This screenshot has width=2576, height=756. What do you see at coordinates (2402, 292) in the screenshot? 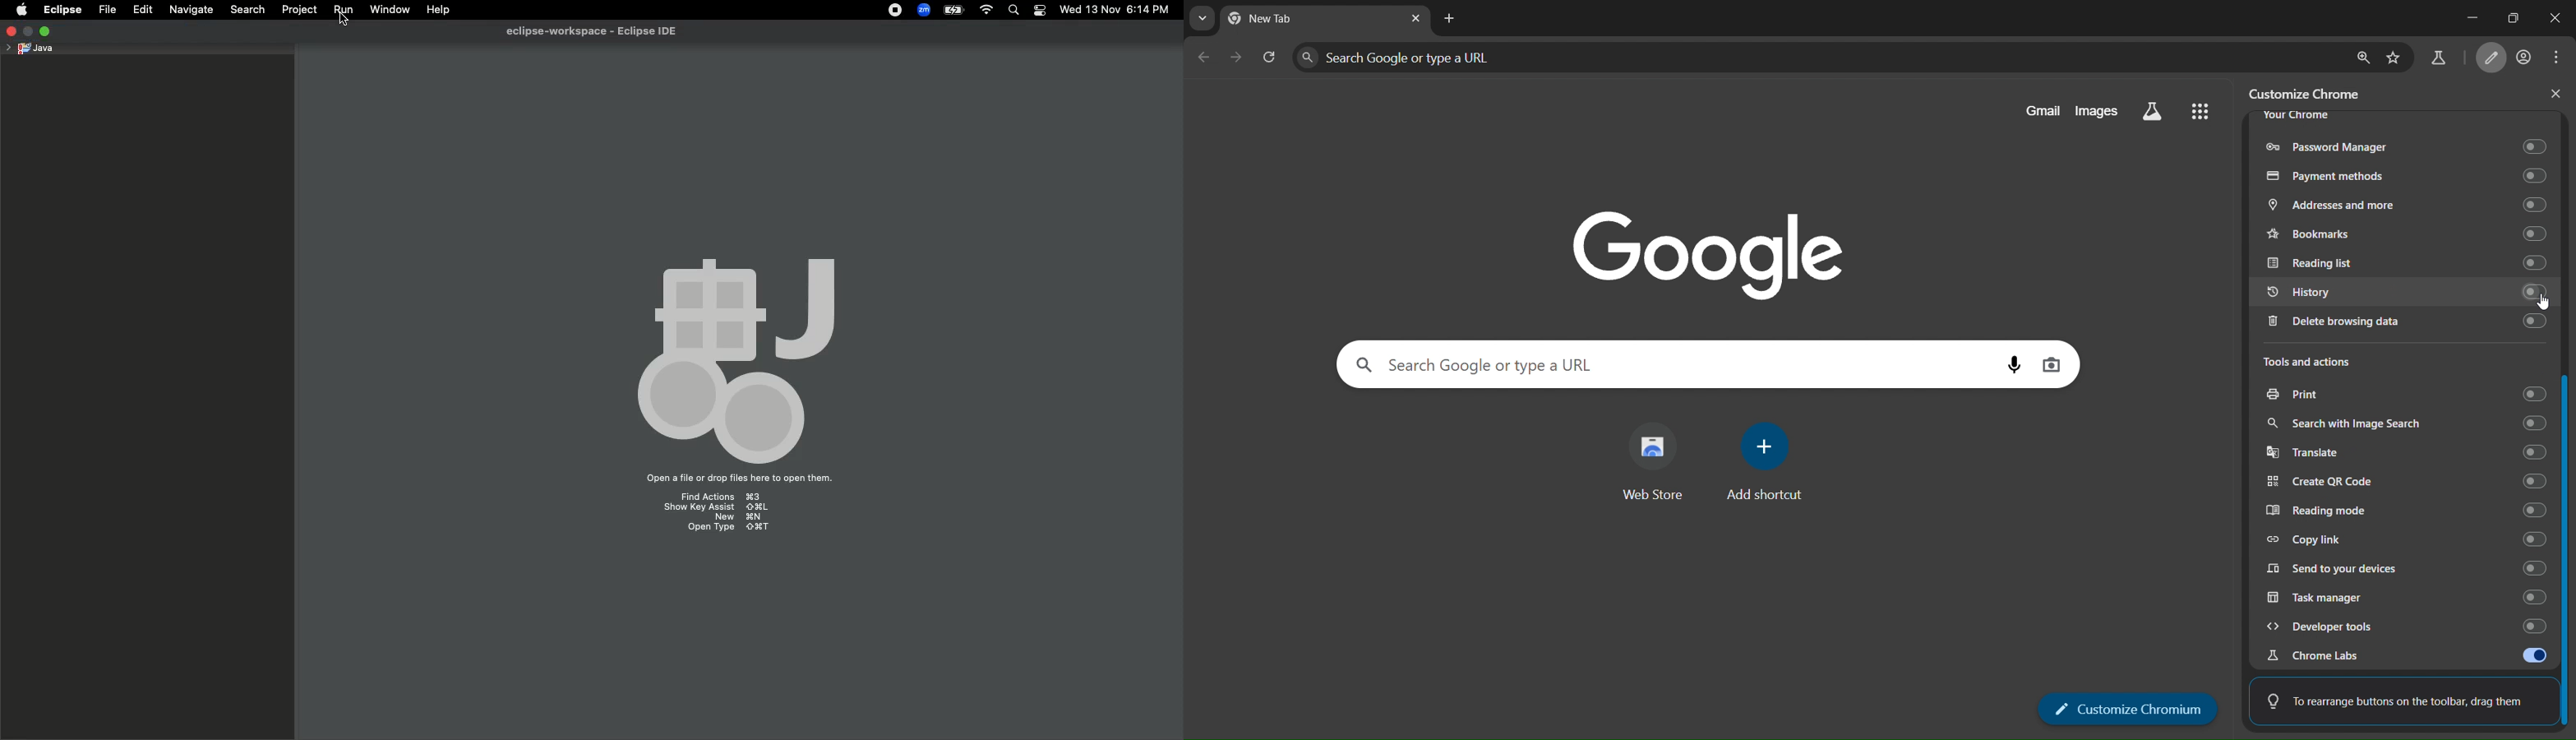
I see `history` at bounding box center [2402, 292].